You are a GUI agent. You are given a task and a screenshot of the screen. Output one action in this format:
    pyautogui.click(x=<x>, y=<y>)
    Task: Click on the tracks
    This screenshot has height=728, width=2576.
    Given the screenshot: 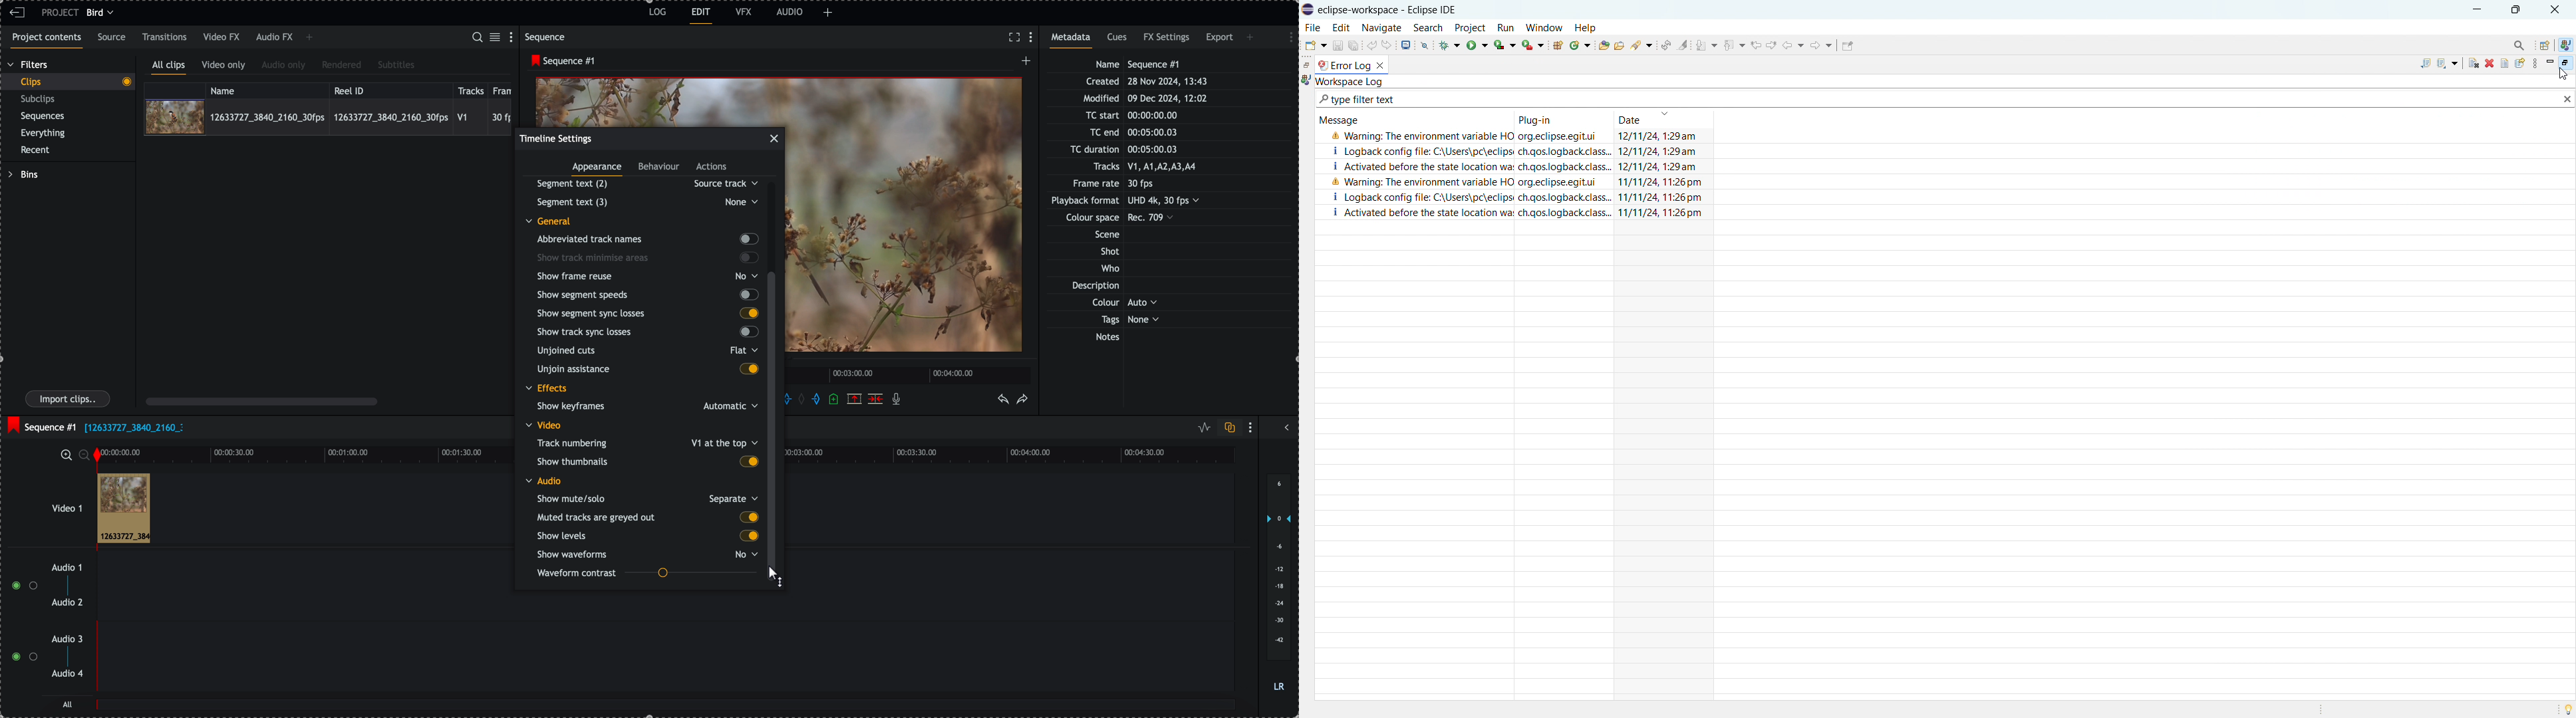 What is the action you would take?
    pyautogui.click(x=471, y=89)
    